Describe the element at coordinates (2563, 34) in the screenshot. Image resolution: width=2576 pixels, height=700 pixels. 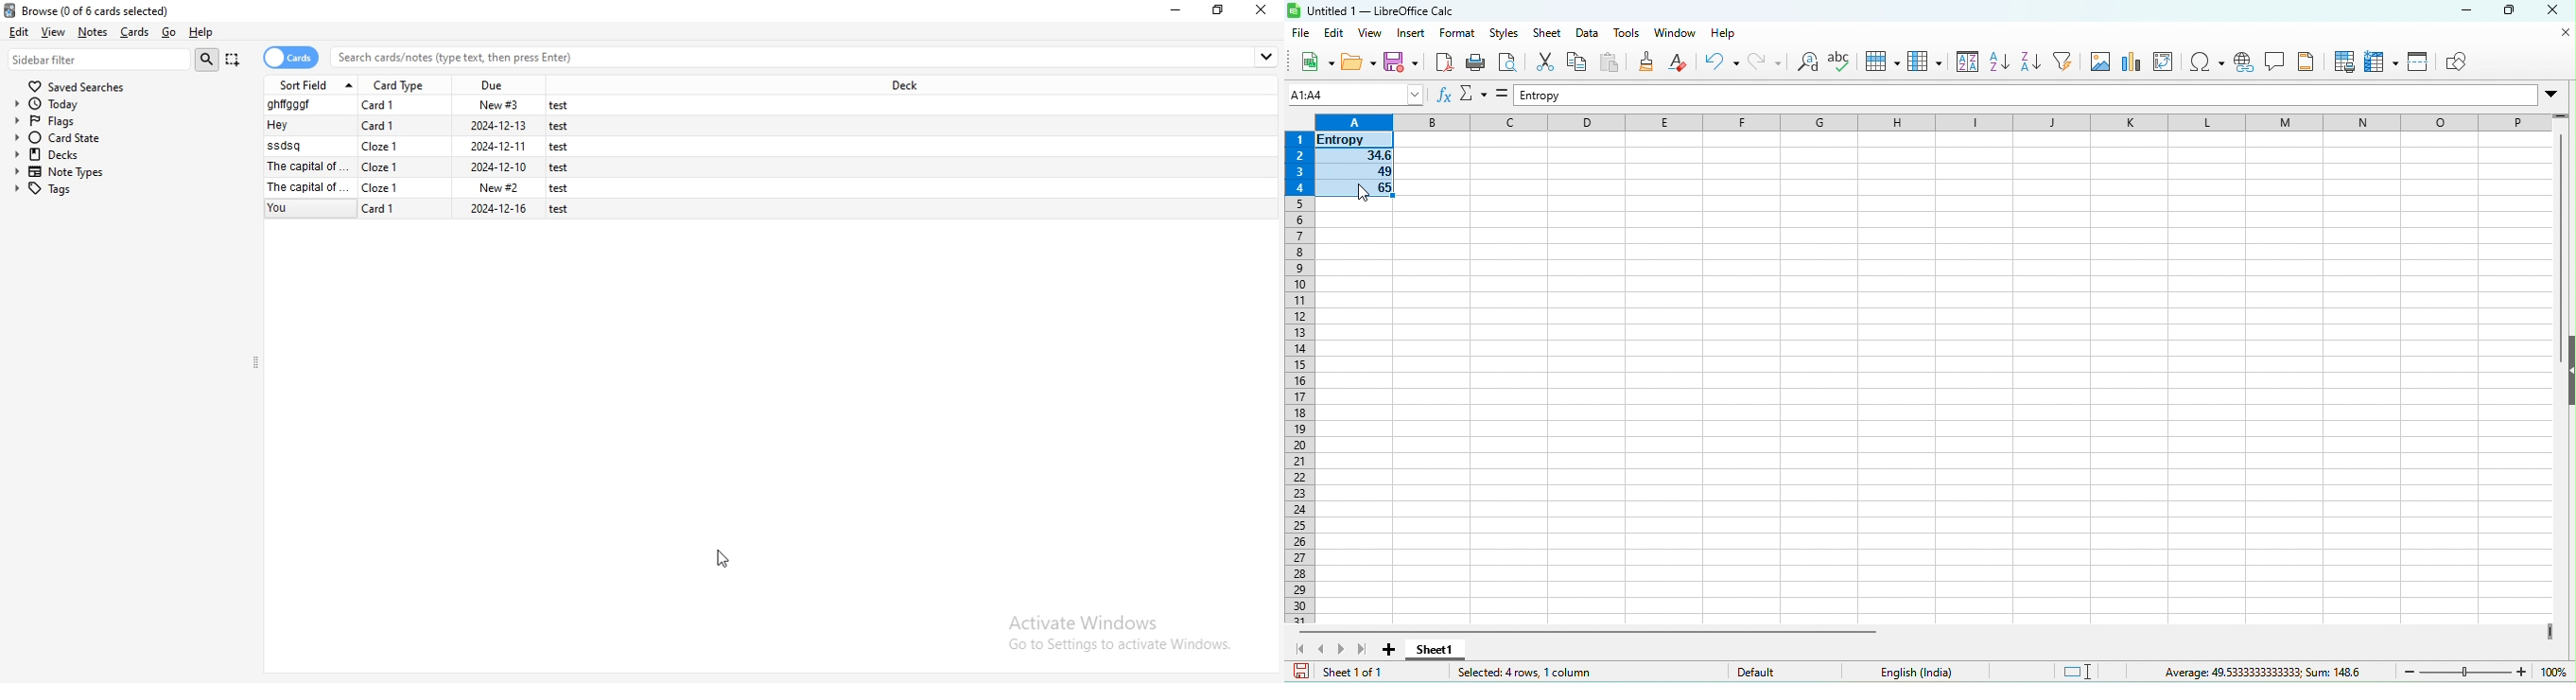
I see `close` at that location.